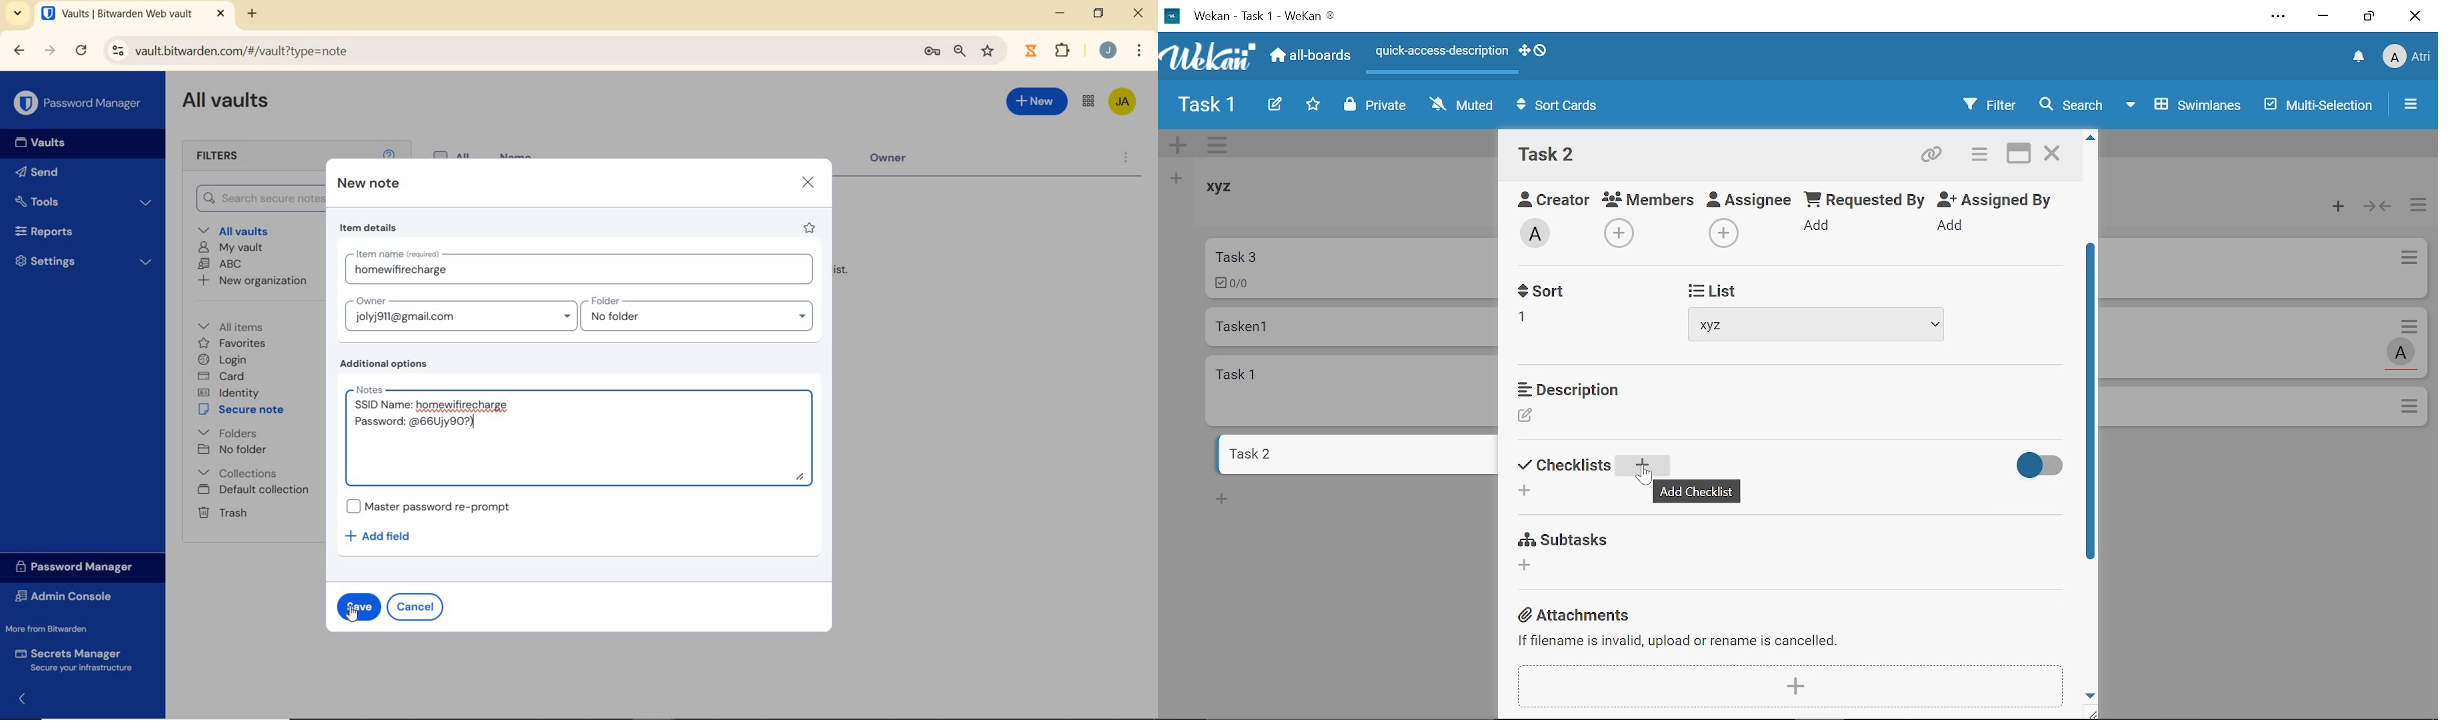  Describe the element at coordinates (2418, 207) in the screenshot. I see `Manage card actions` at that location.